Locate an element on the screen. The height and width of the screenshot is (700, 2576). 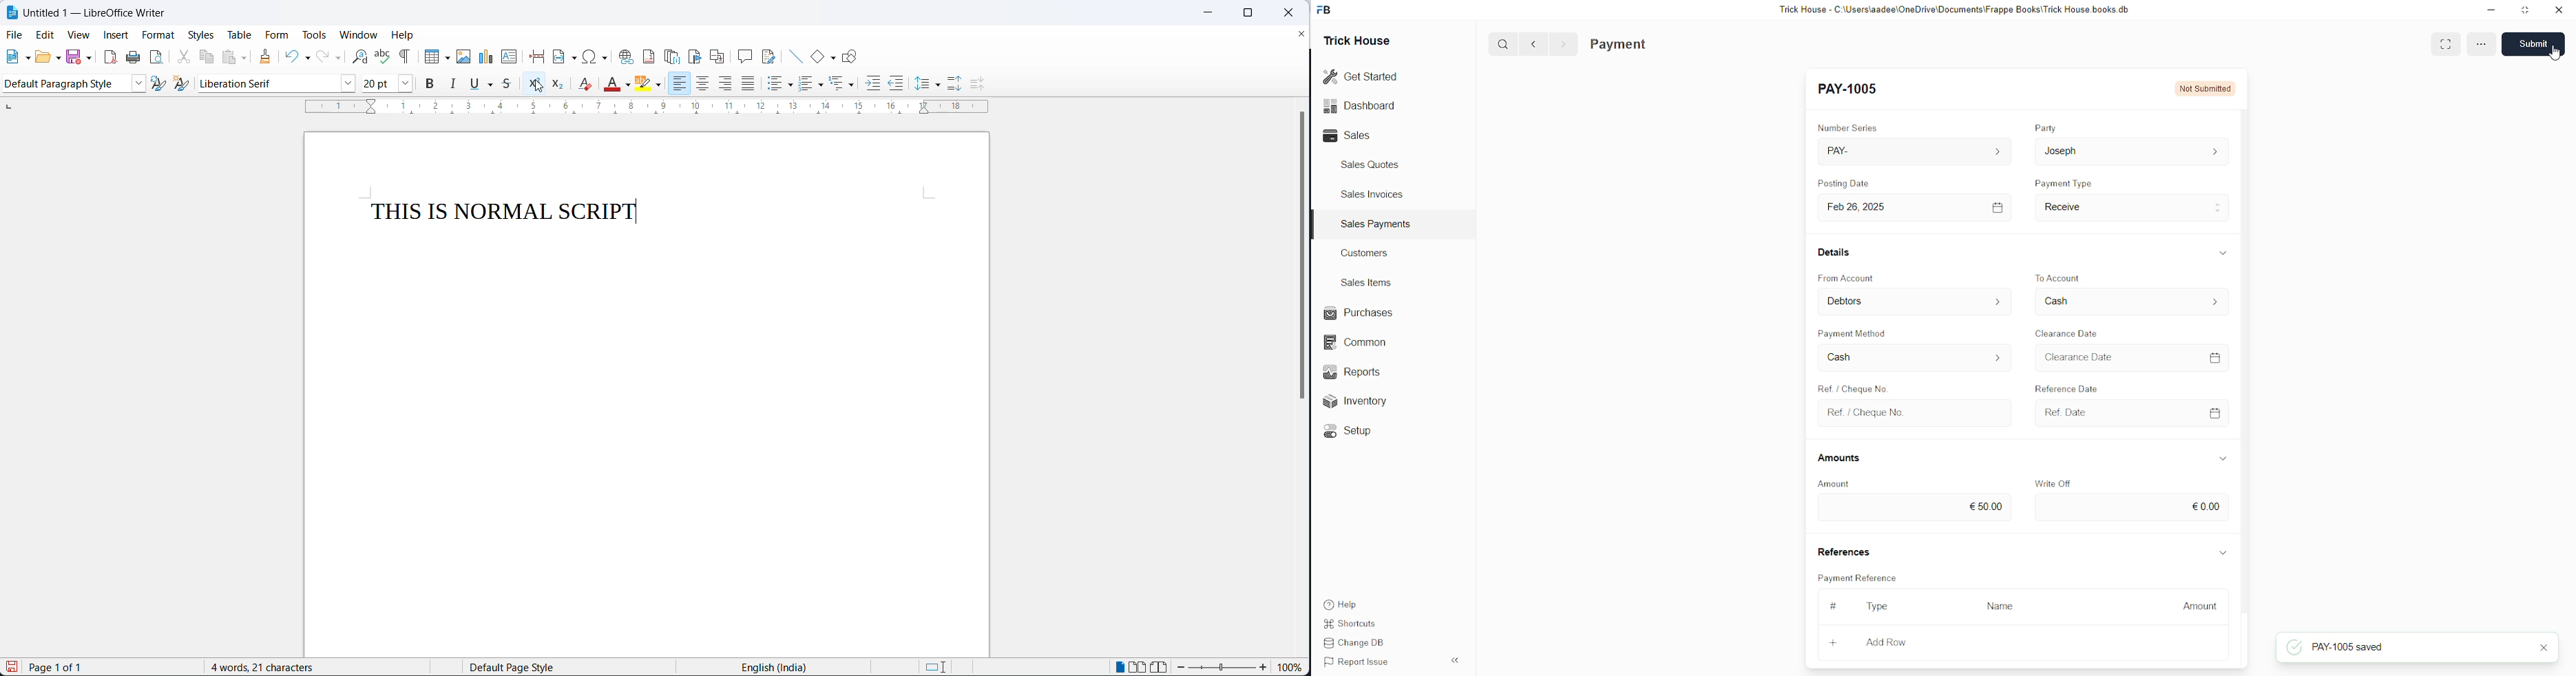
form is located at coordinates (278, 36).